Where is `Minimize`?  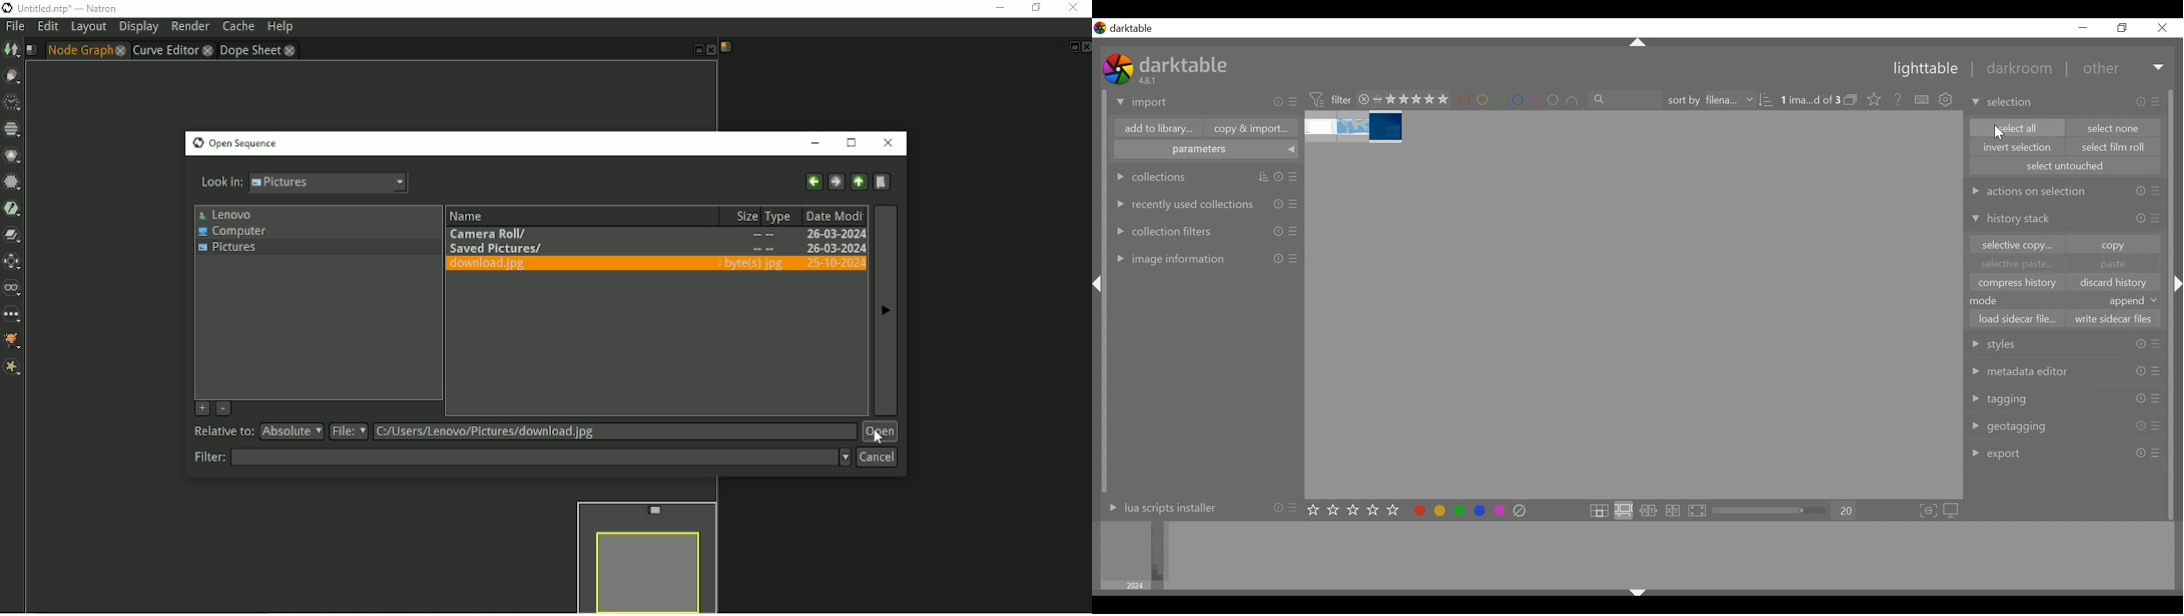 Minimize is located at coordinates (818, 144).